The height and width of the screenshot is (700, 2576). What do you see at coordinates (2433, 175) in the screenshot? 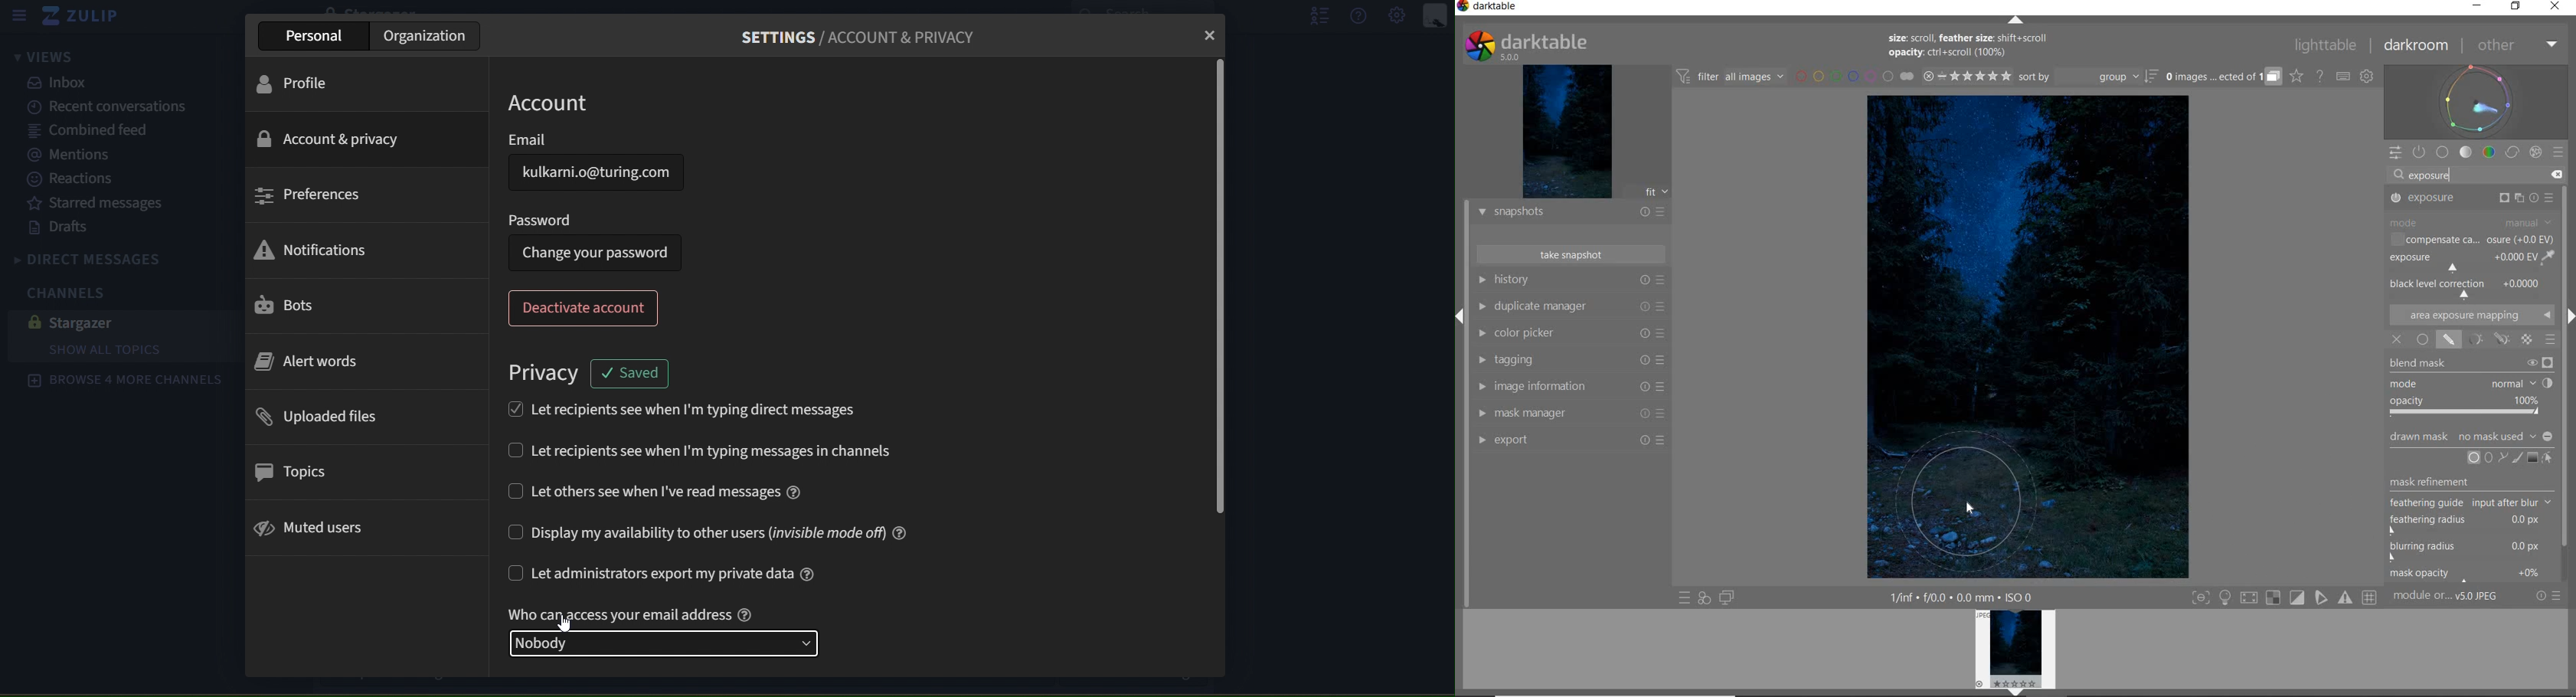
I see `exposure` at bounding box center [2433, 175].